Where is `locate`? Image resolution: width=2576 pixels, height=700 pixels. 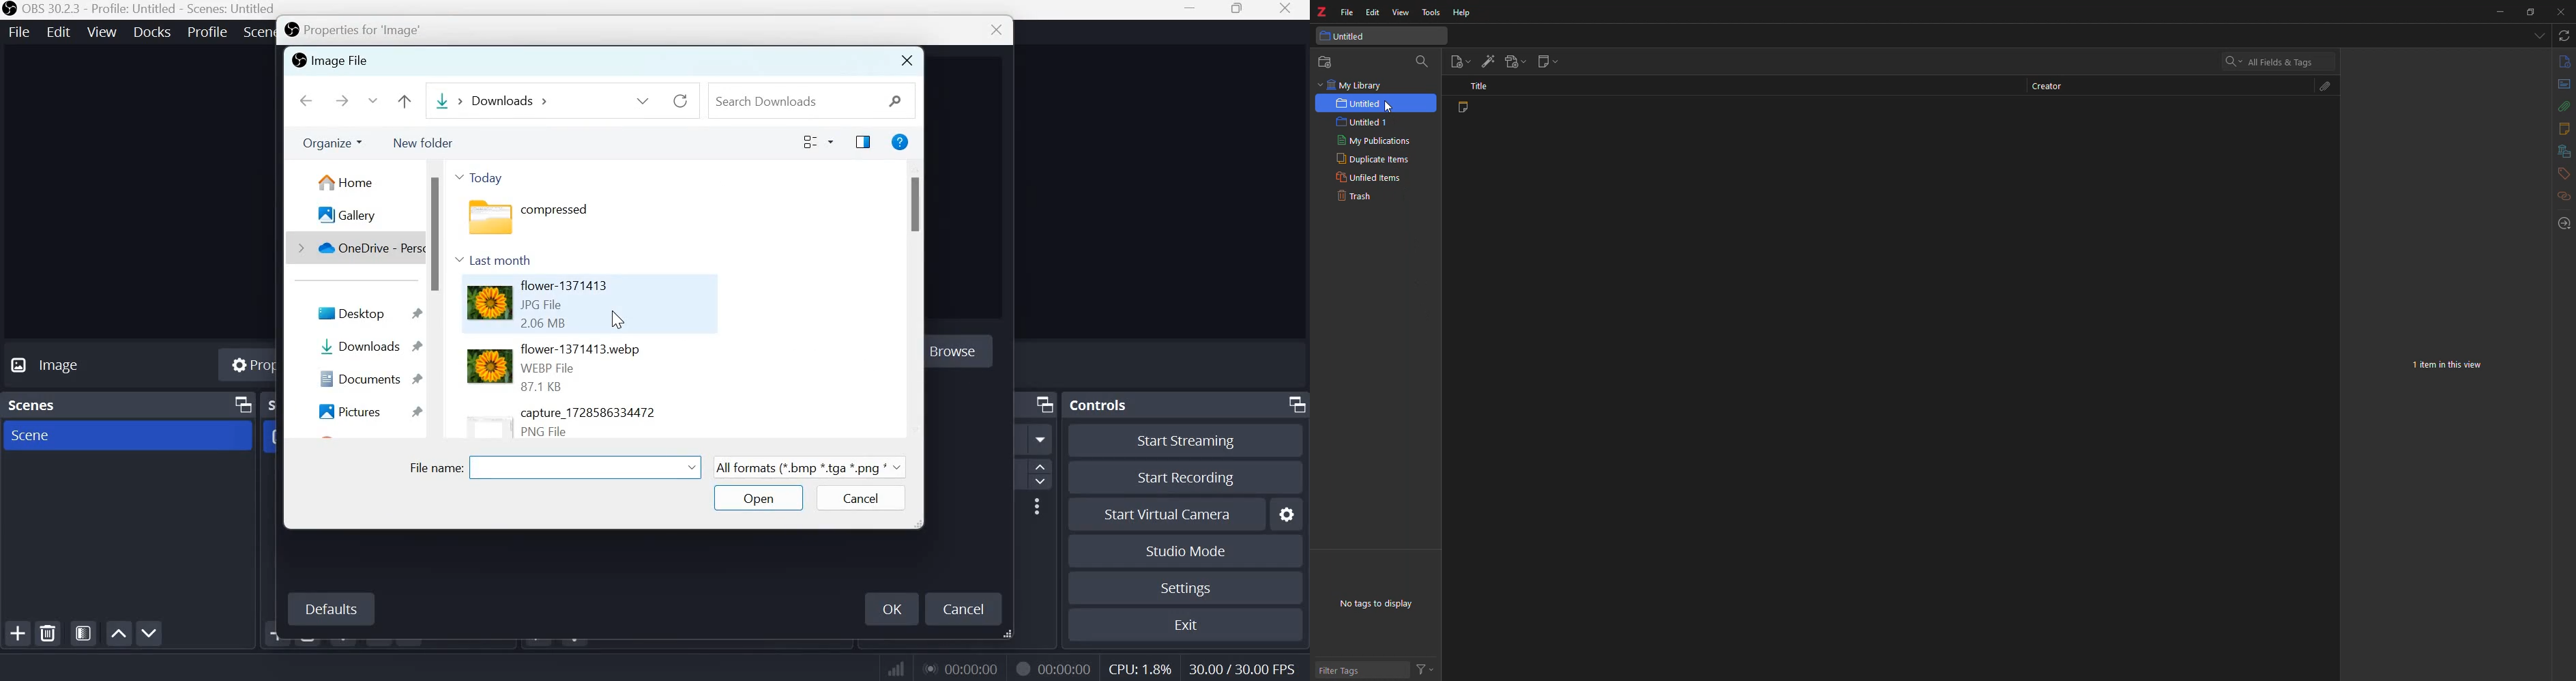
locate is located at coordinates (2564, 222).